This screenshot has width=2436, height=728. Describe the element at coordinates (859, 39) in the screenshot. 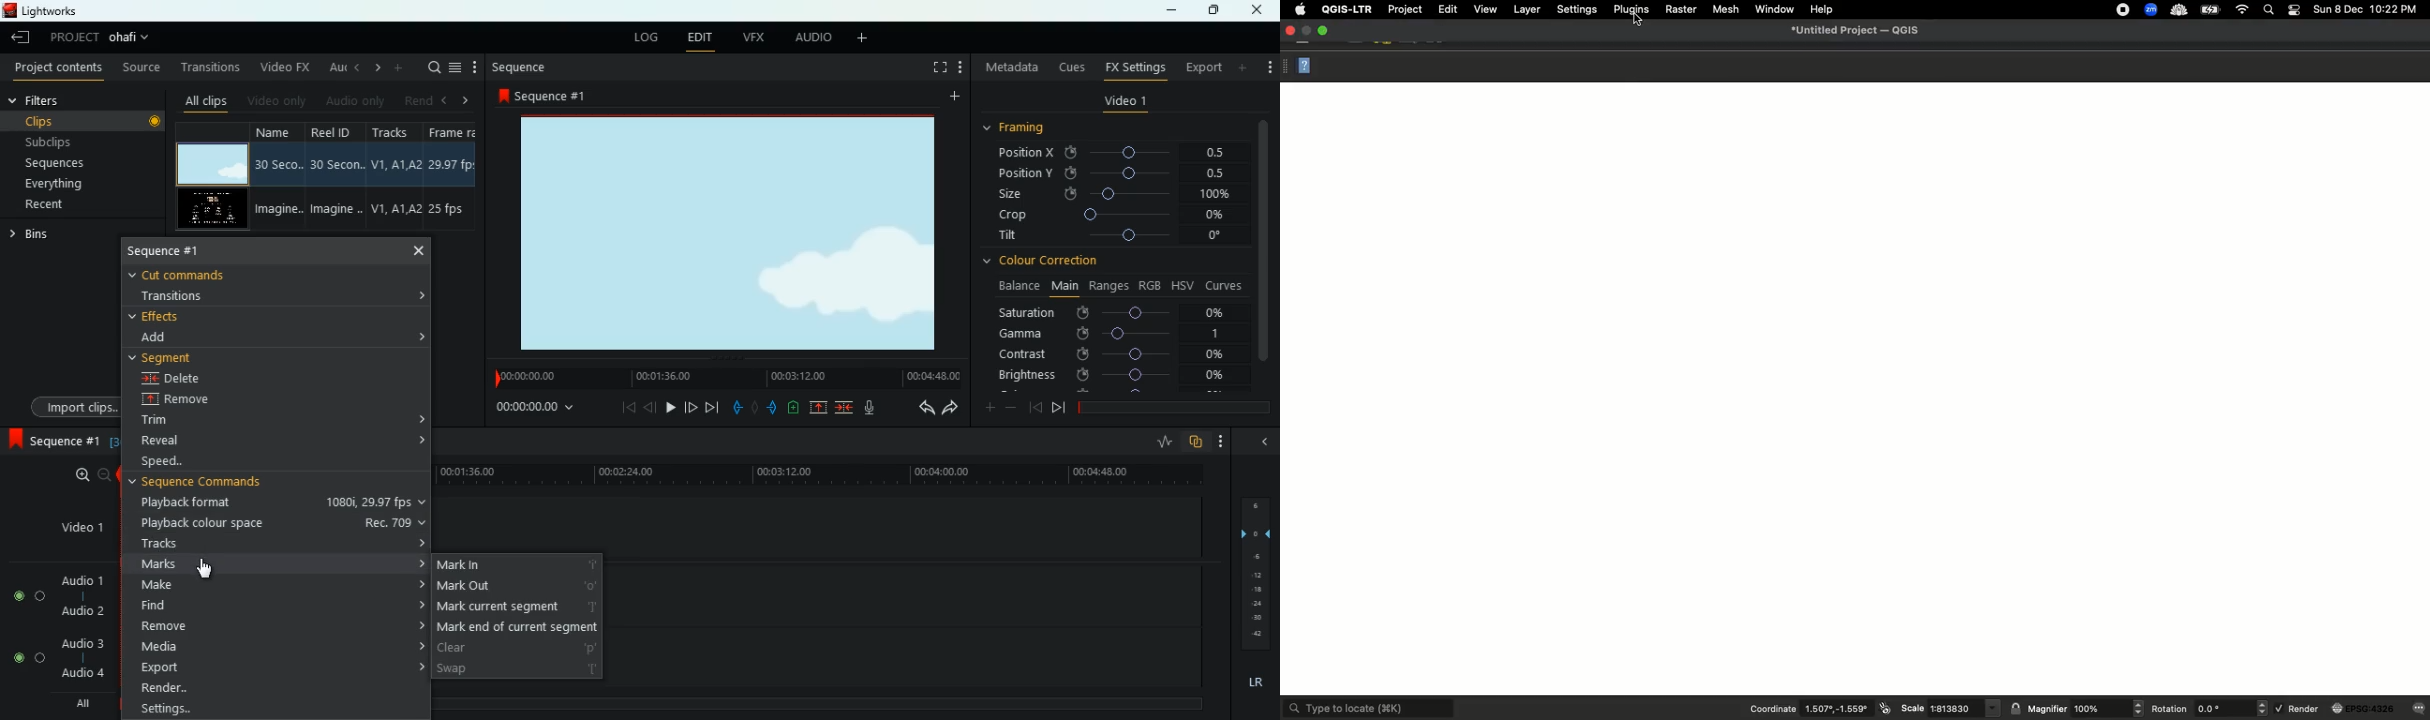

I see `add` at that location.